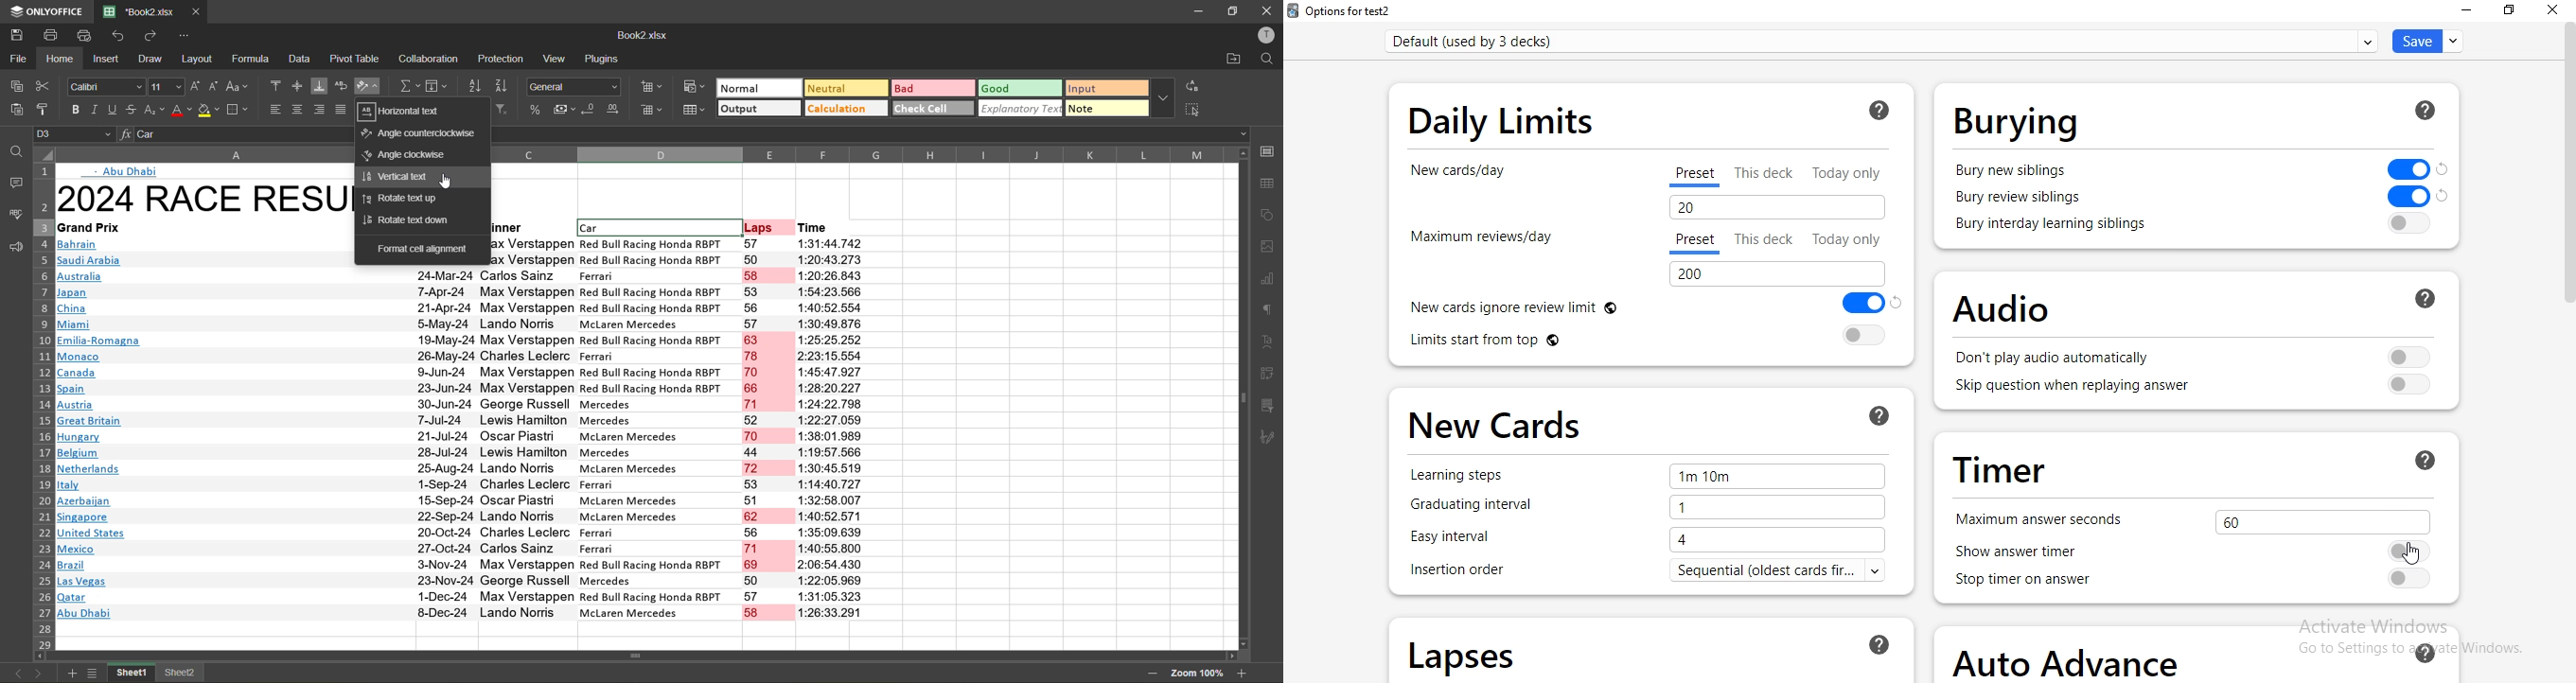 Image resolution: width=2576 pixels, height=700 pixels. What do you see at coordinates (476, 88) in the screenshot?
I see `sort ascending` at bounding box center [476, 88].